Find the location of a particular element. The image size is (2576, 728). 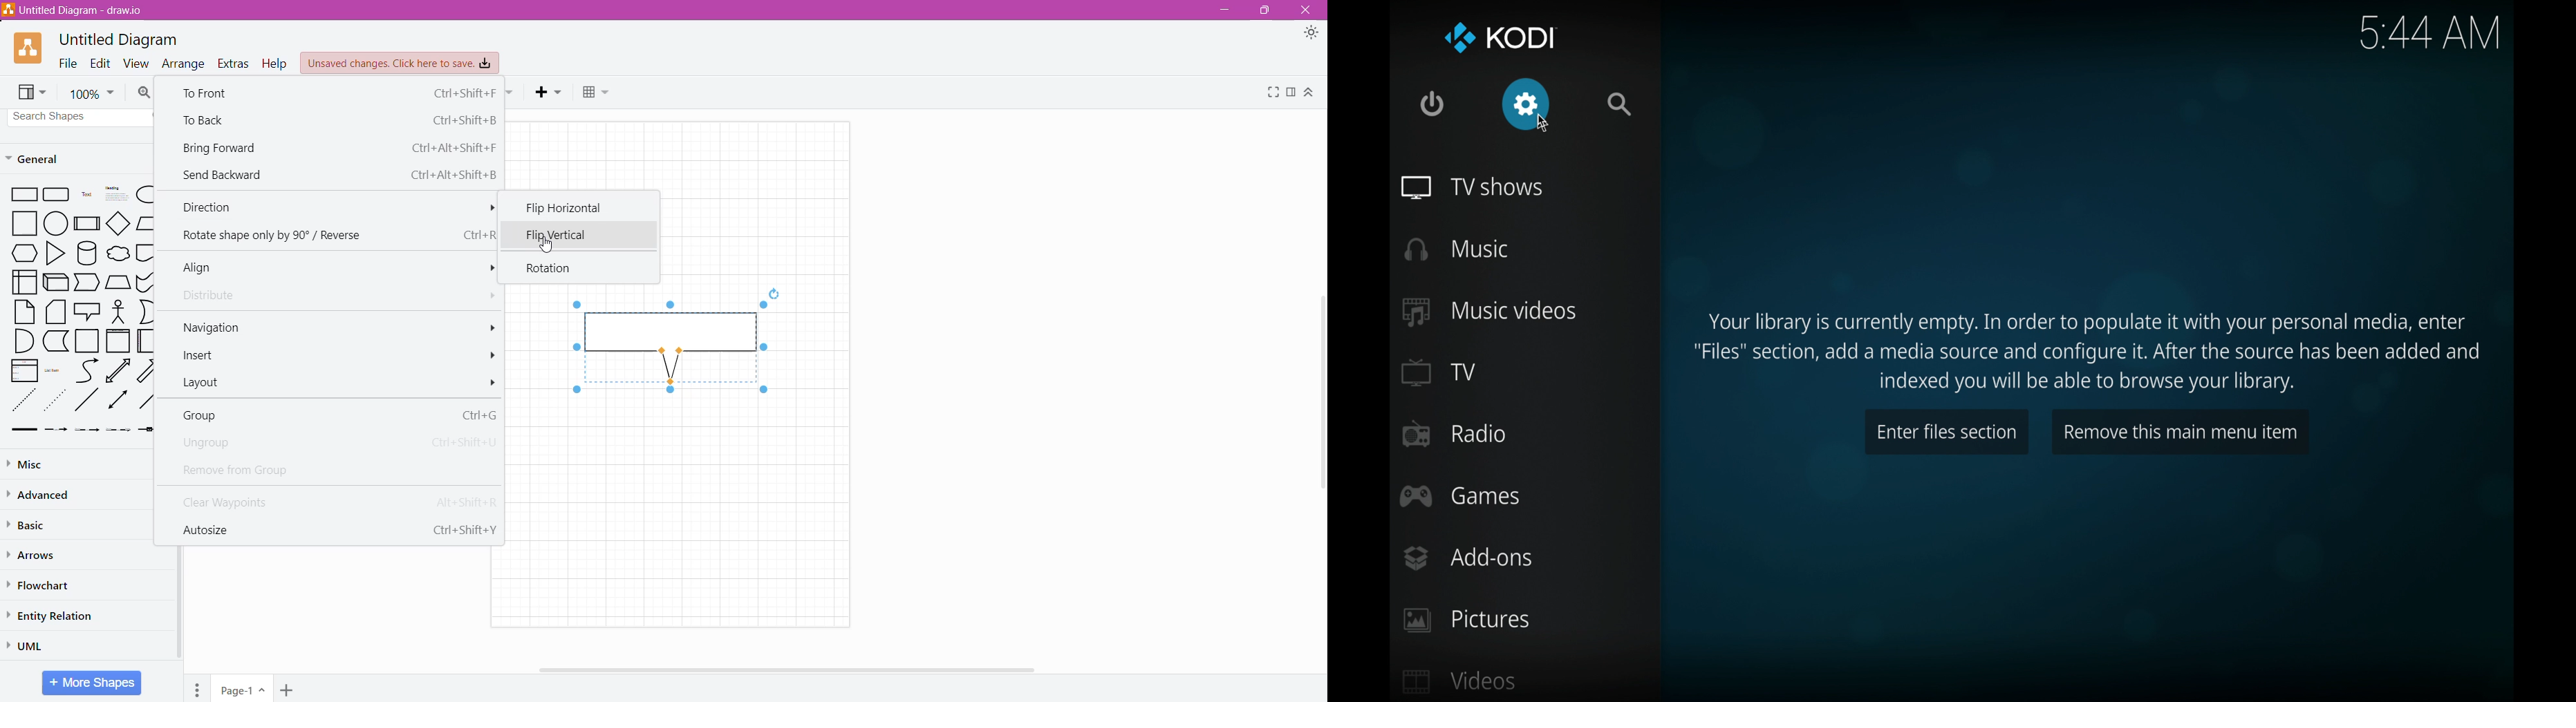

triangle is located at coordinates (54, 254).